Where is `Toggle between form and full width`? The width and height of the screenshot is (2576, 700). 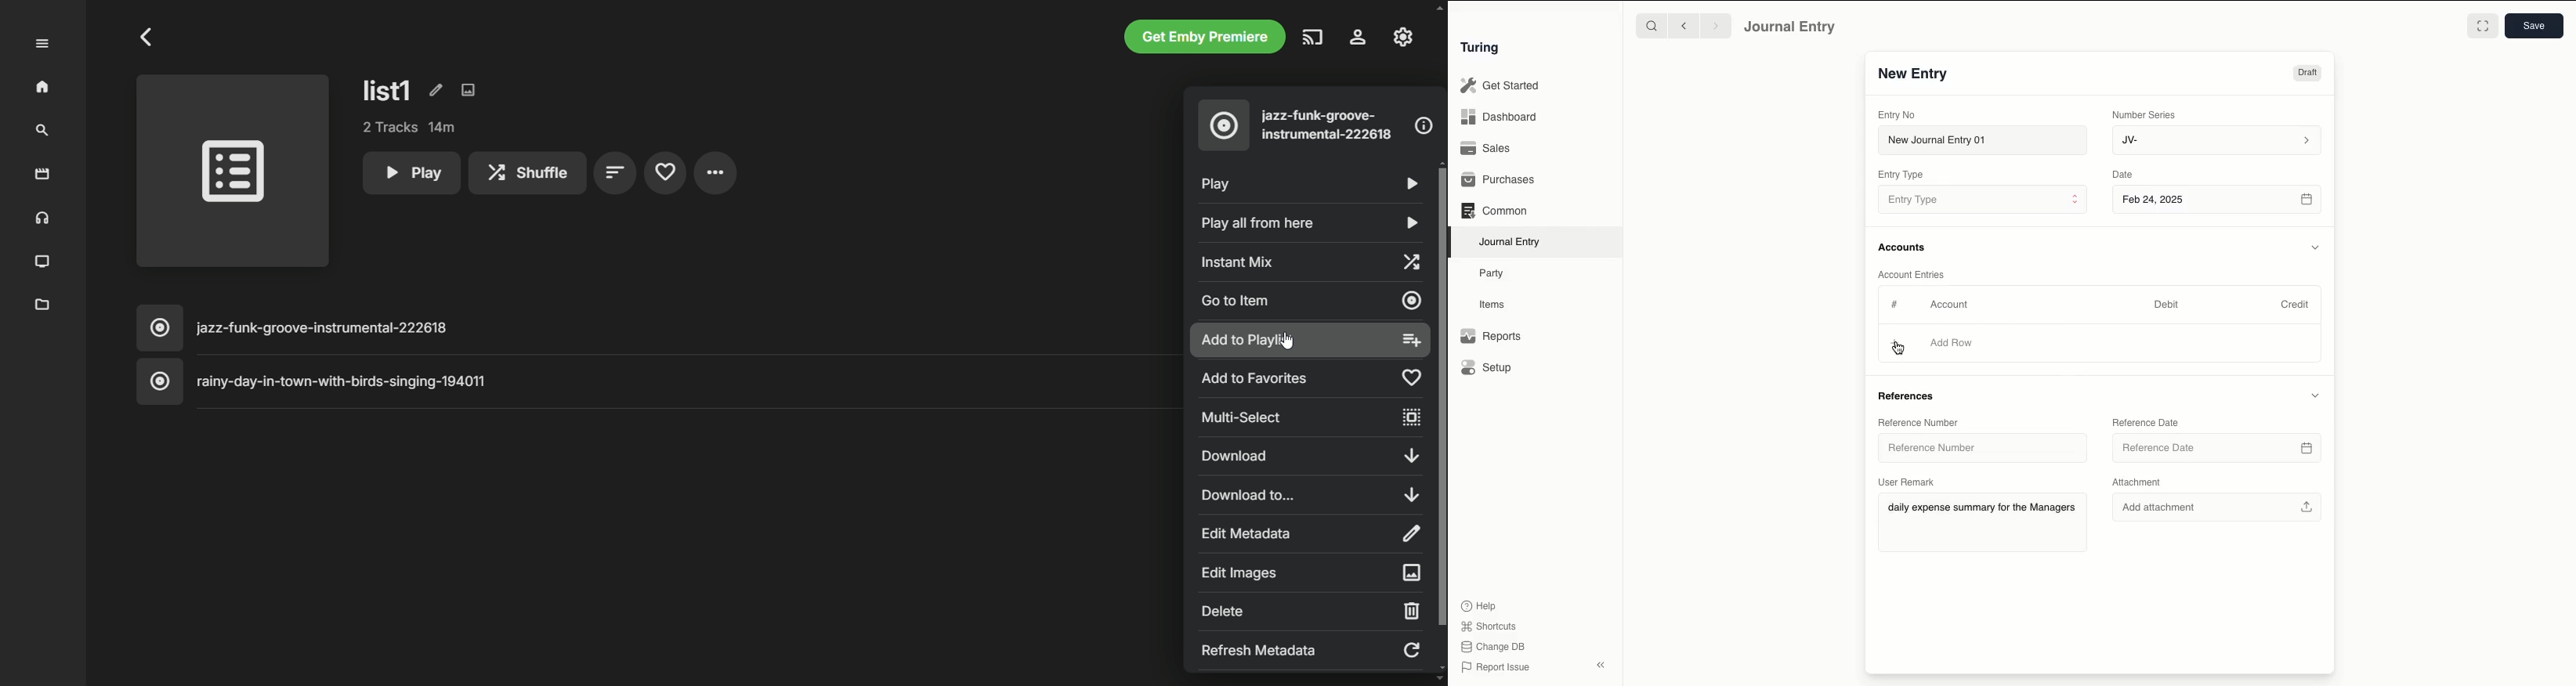 Toggle between form and full width is located at coordinates (2483, 26).